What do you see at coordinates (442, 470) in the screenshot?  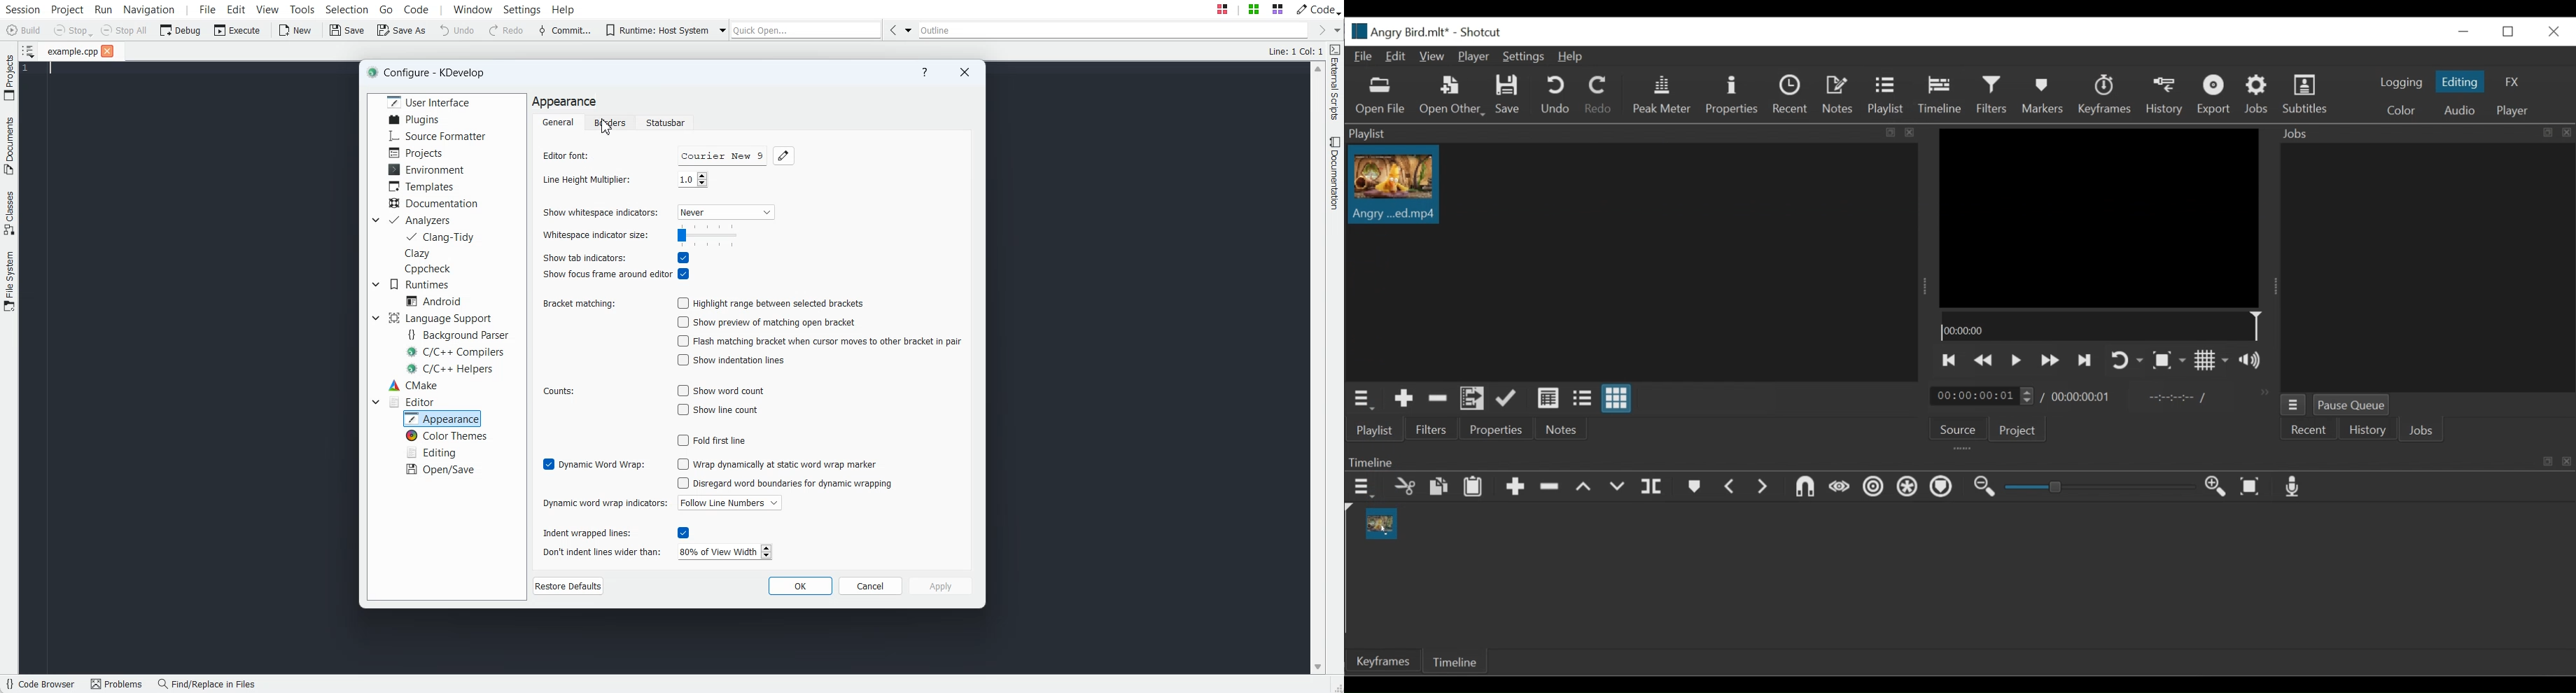 I see `Open/Save` at bounding box center [442, 470].